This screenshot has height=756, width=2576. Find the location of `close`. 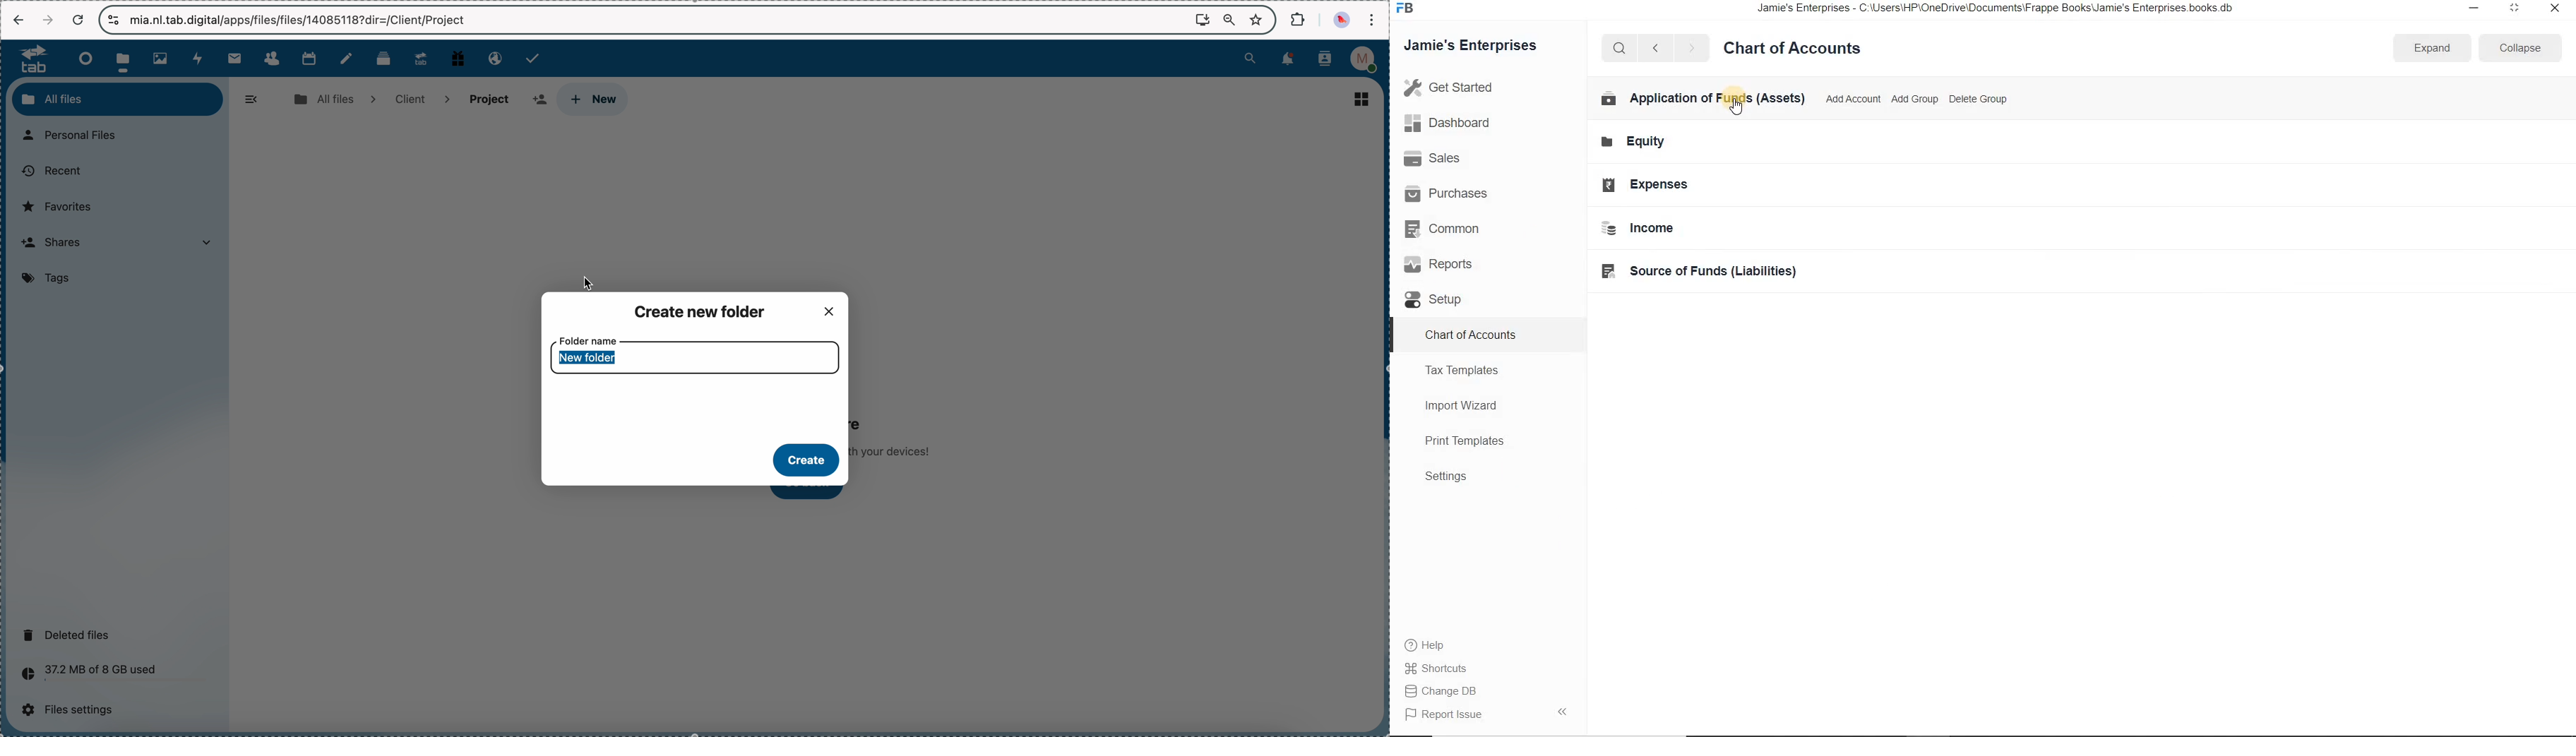

close is located at coordinates (2556, 9).